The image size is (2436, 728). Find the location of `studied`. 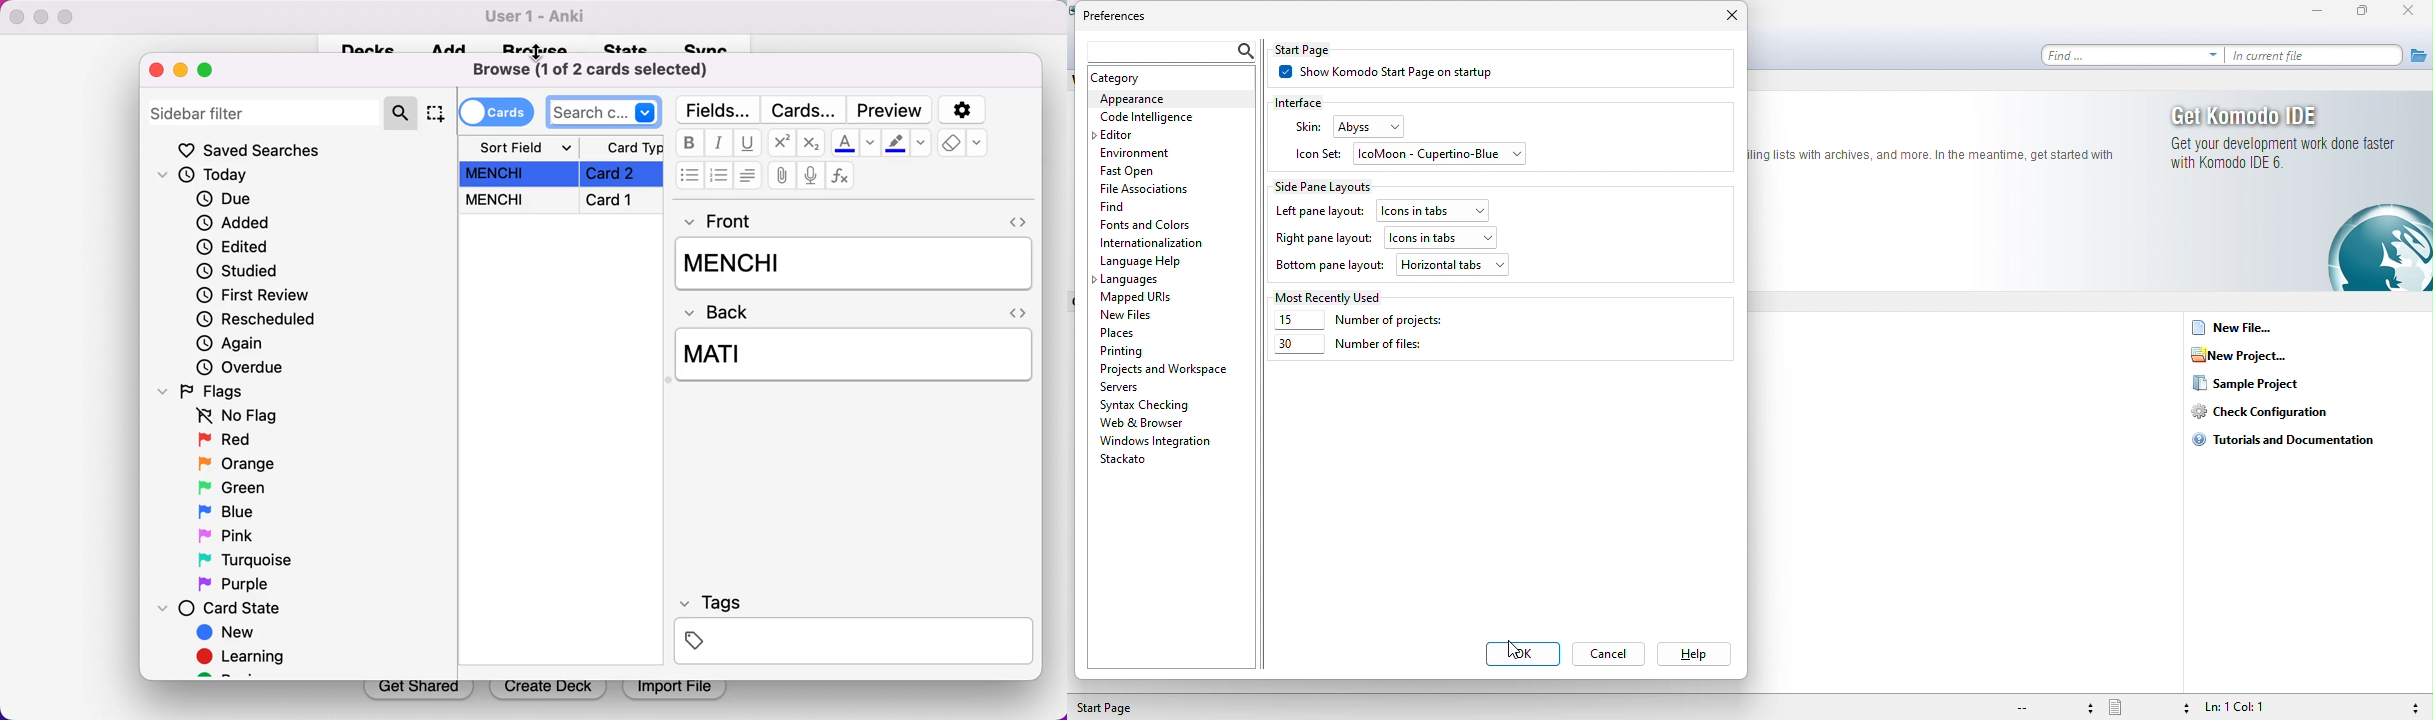

studied is located at coordinates (238, 272).